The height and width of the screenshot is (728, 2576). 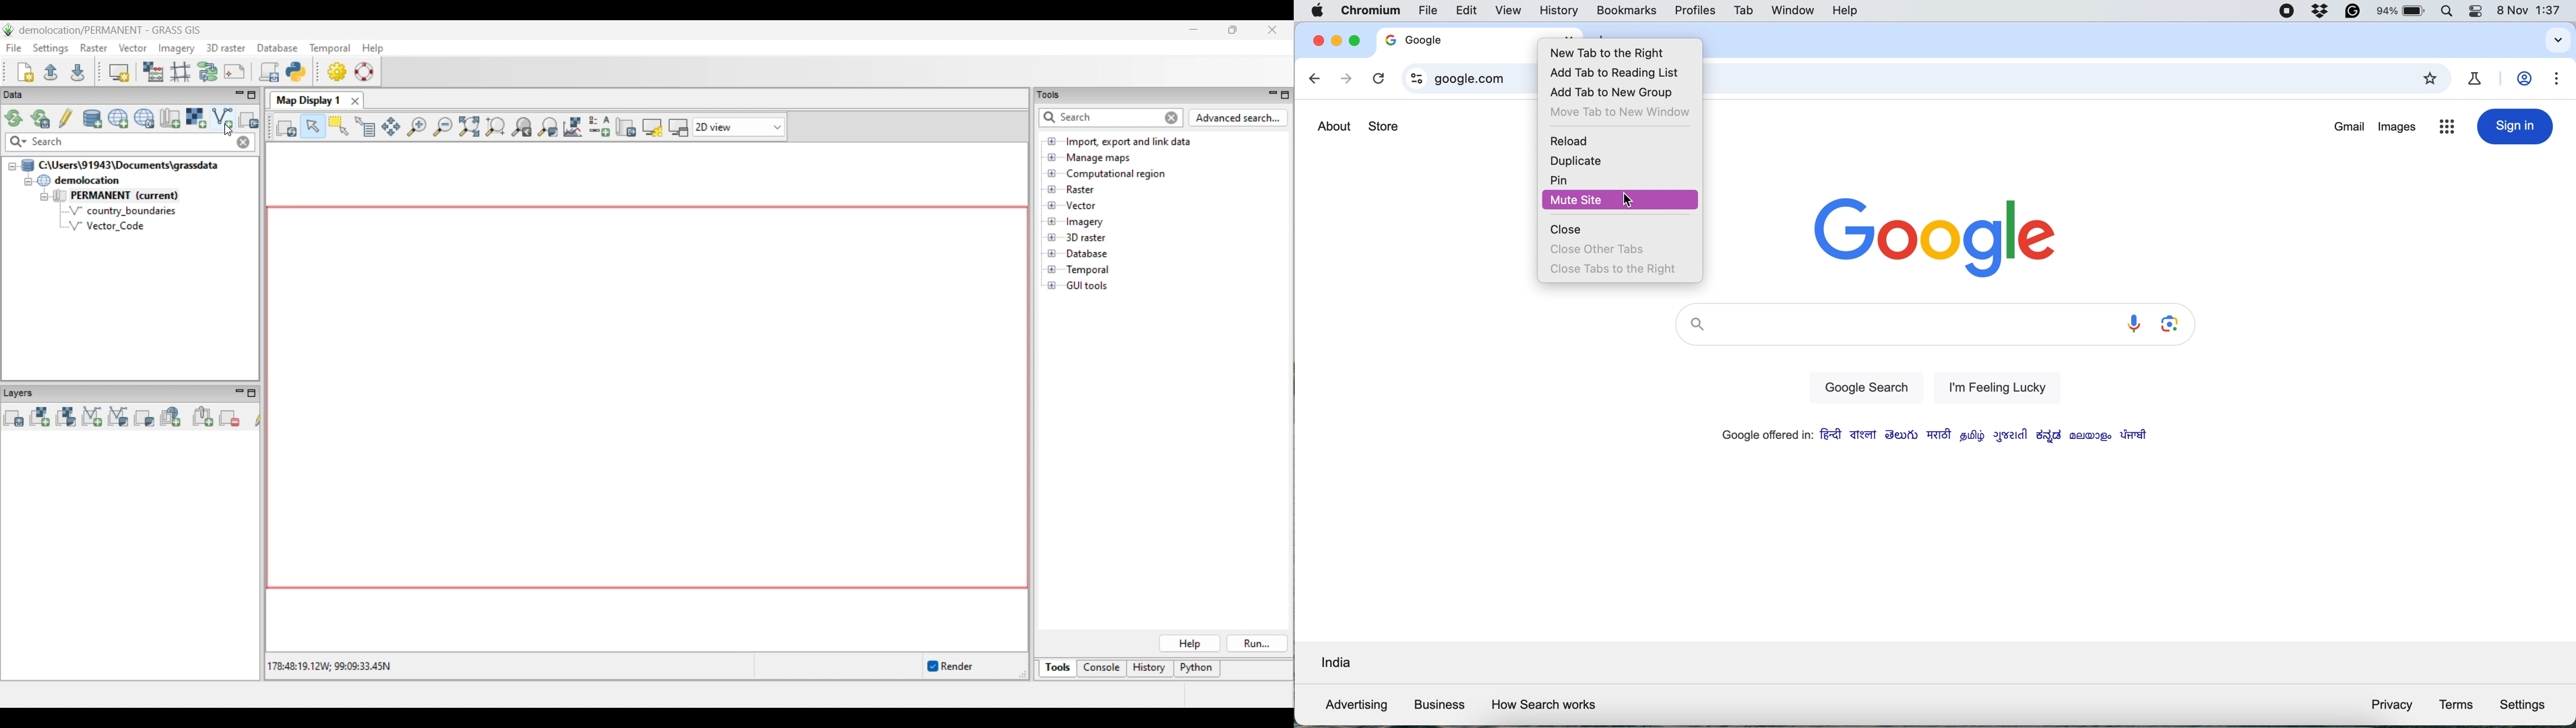 I want to click on chrome store, so click(x=2447, y=128).